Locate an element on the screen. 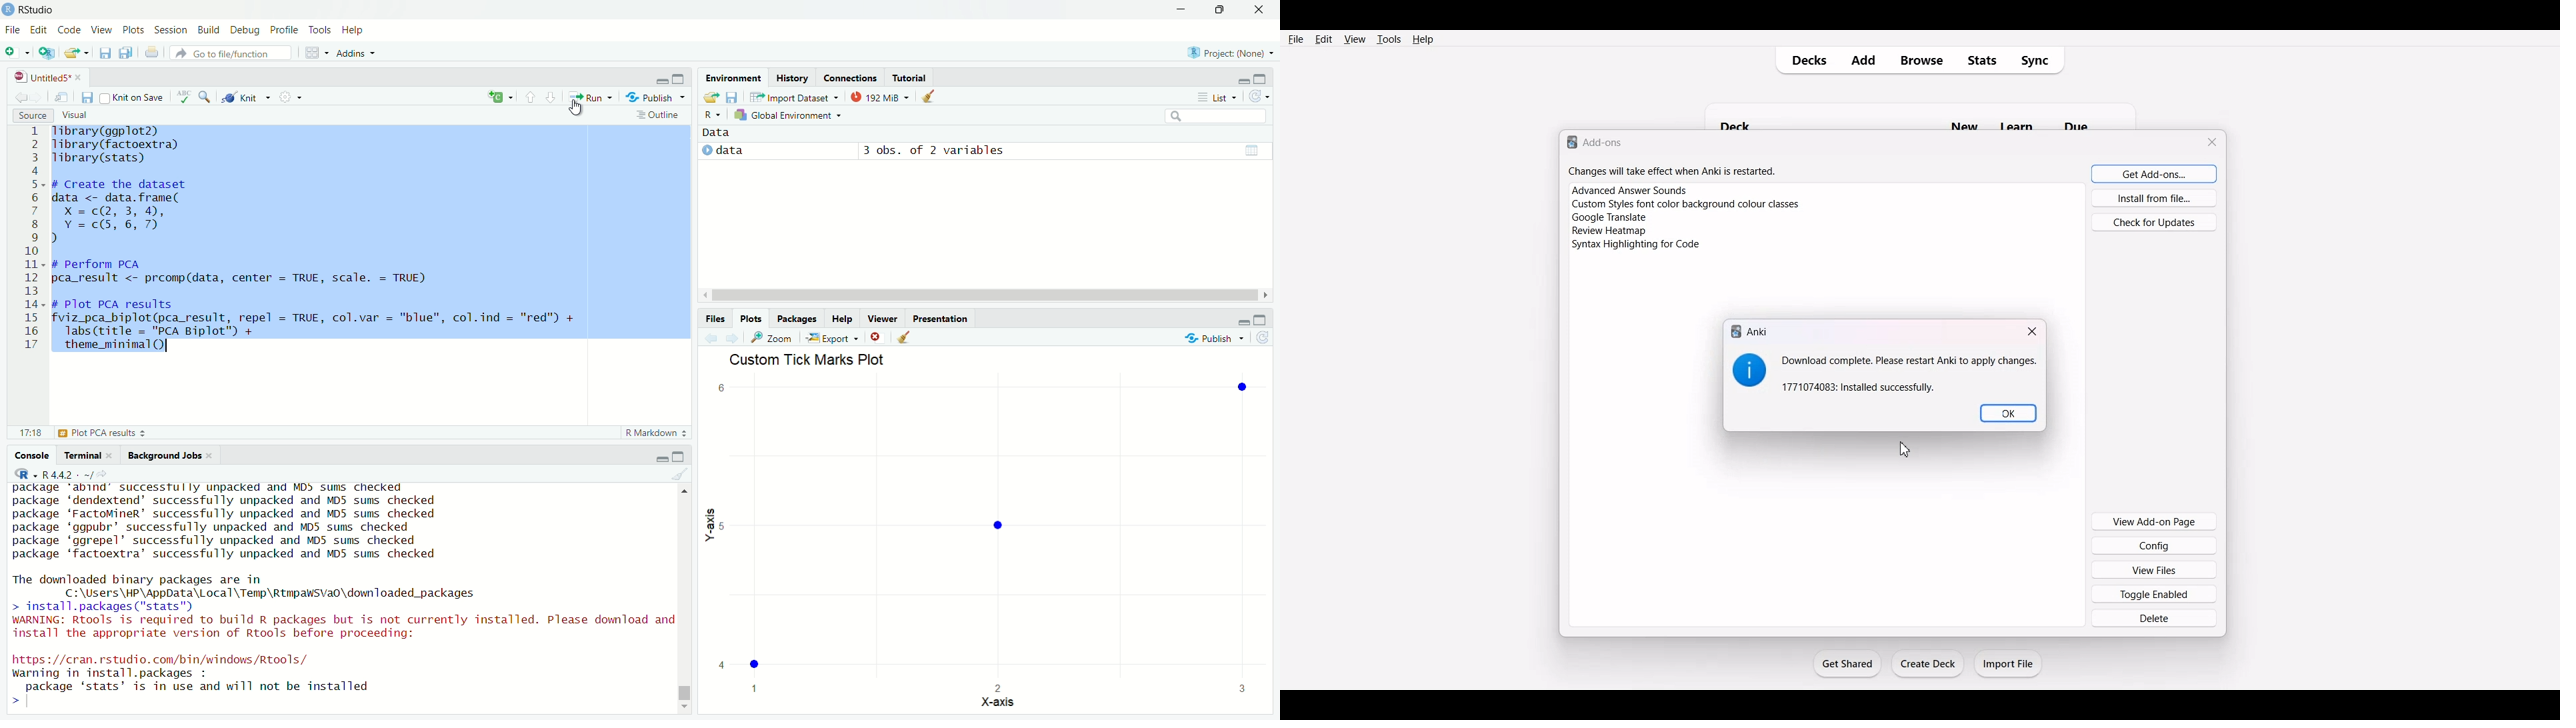  Create a project is located at coordinates (47, 53).